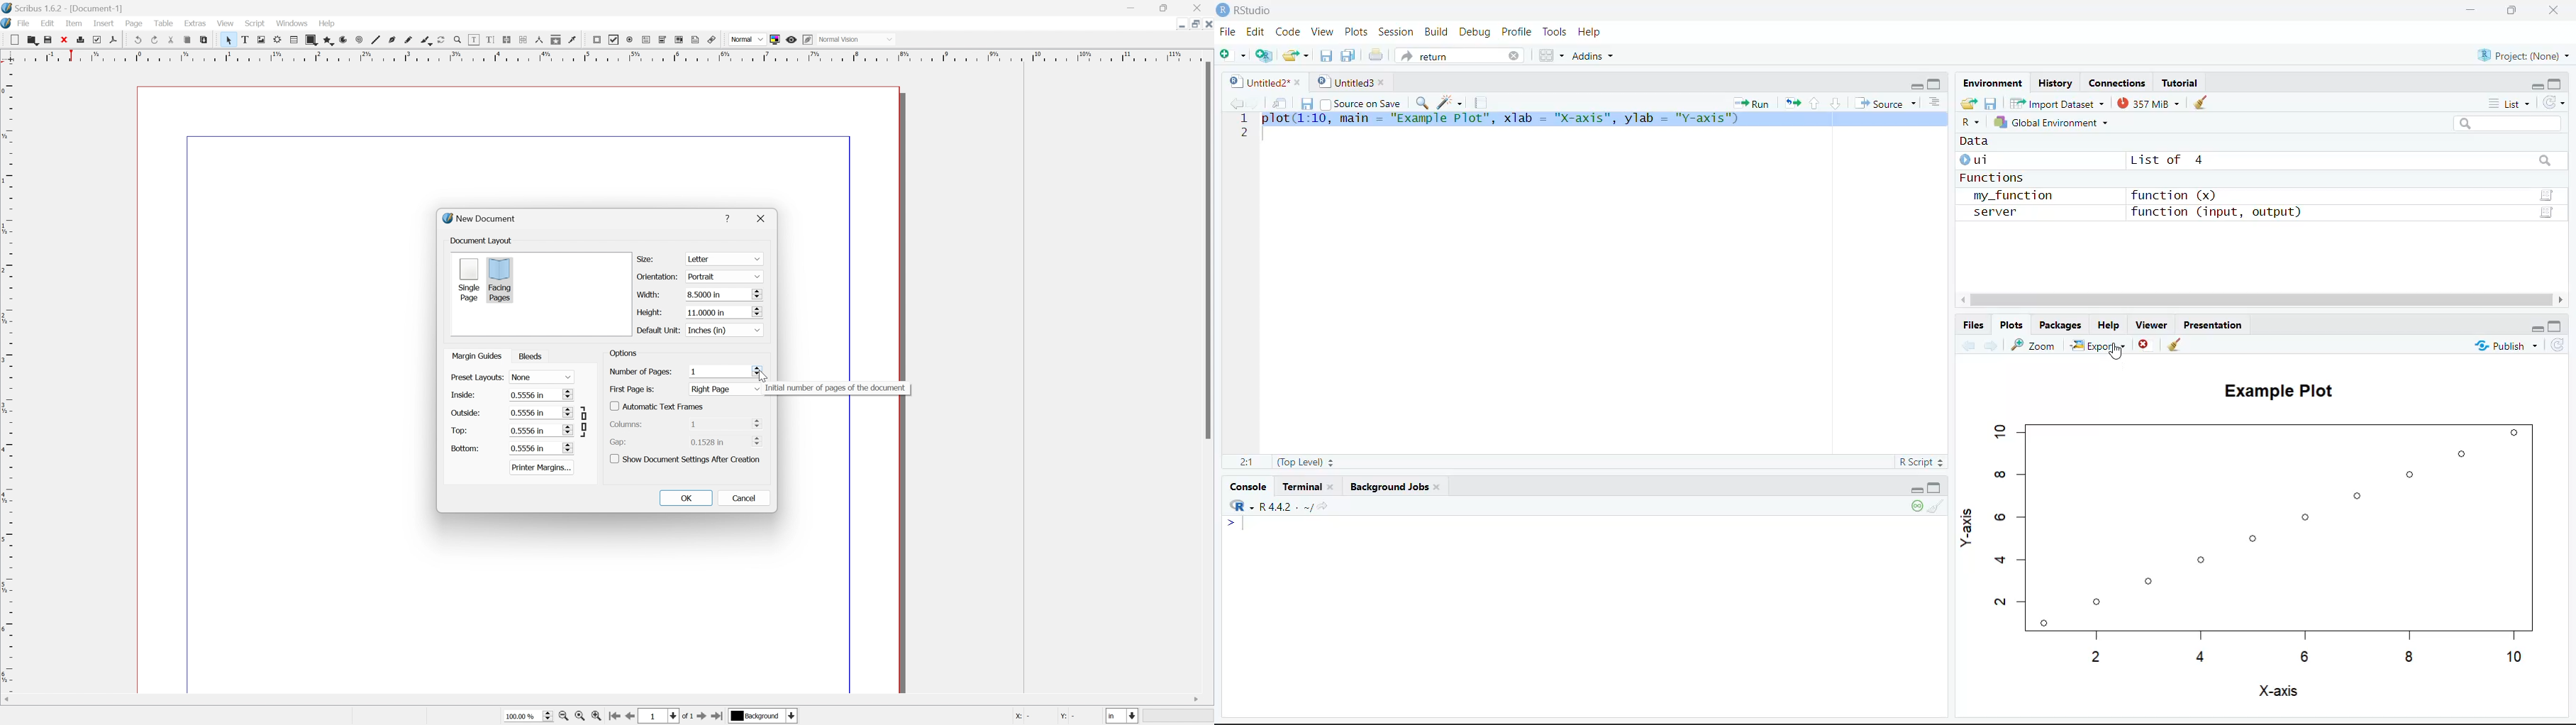  Describe the element at coordinates (1591, 32) in the screenshot. I see `Help` at that location.